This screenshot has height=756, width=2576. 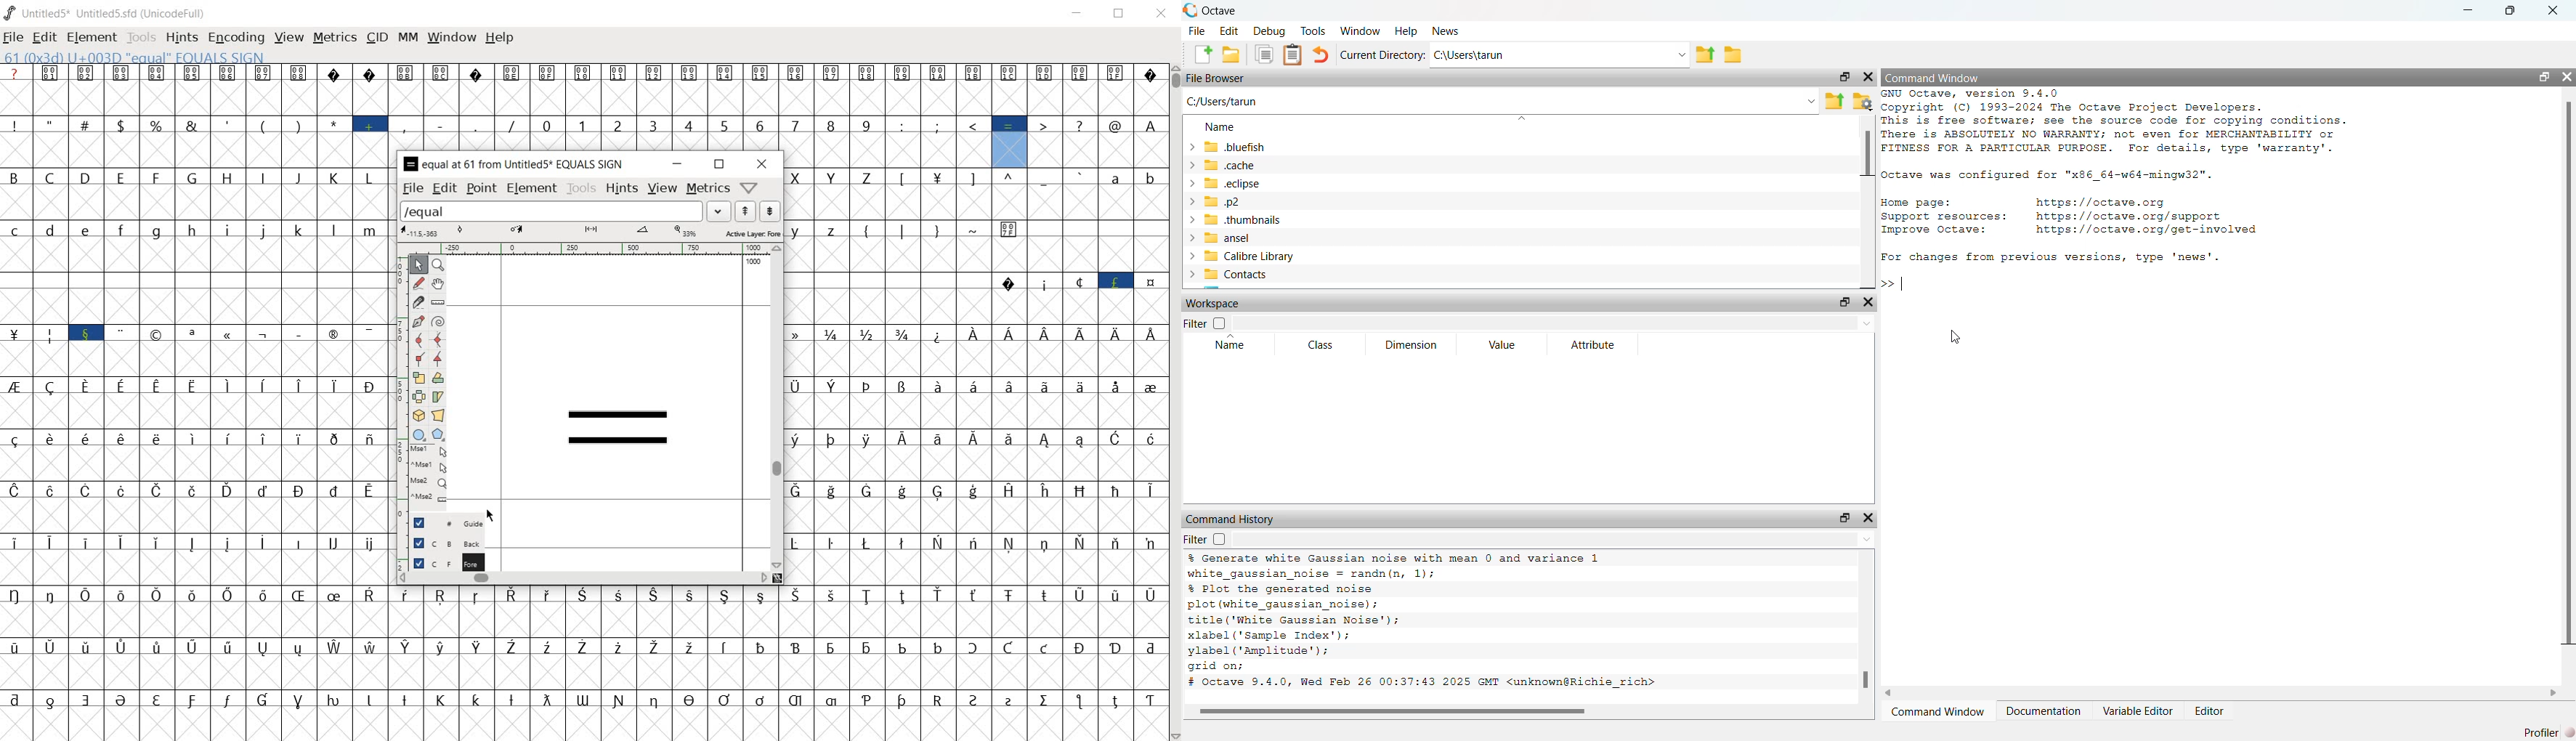 I want to click on News, so click(x=1450, y=31).